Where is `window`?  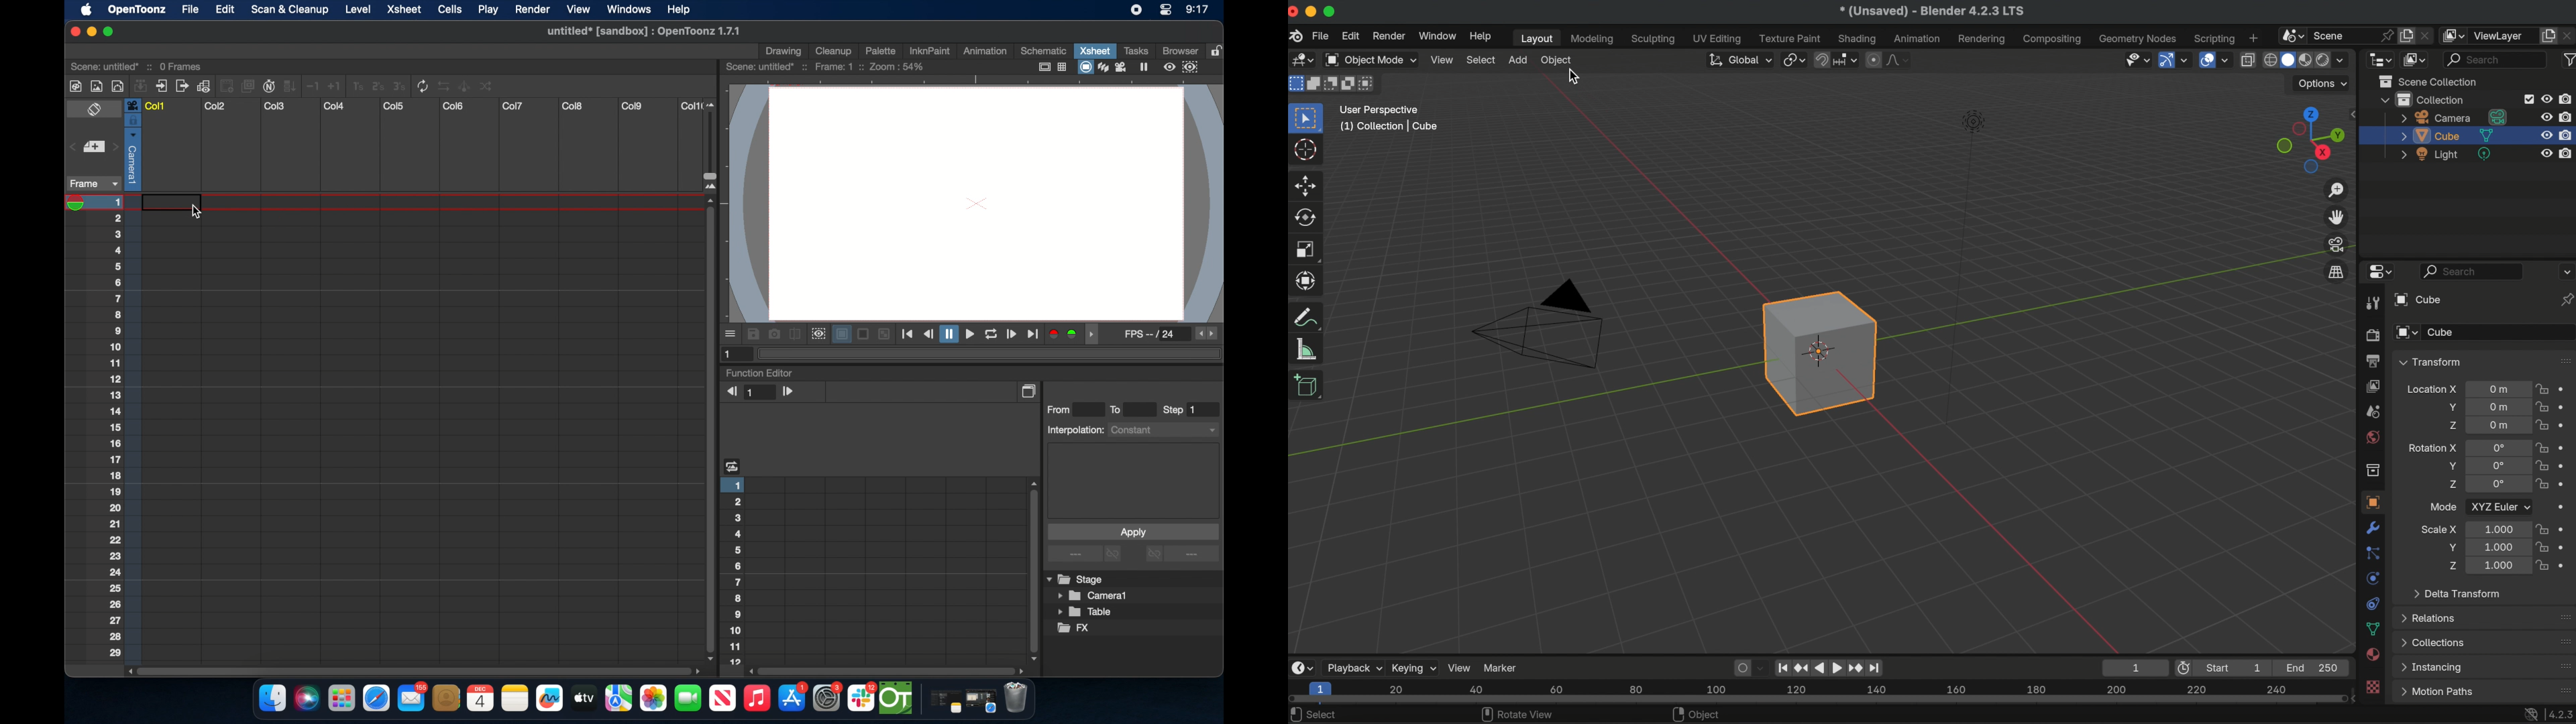
window is located at coordinates (1436, 36).